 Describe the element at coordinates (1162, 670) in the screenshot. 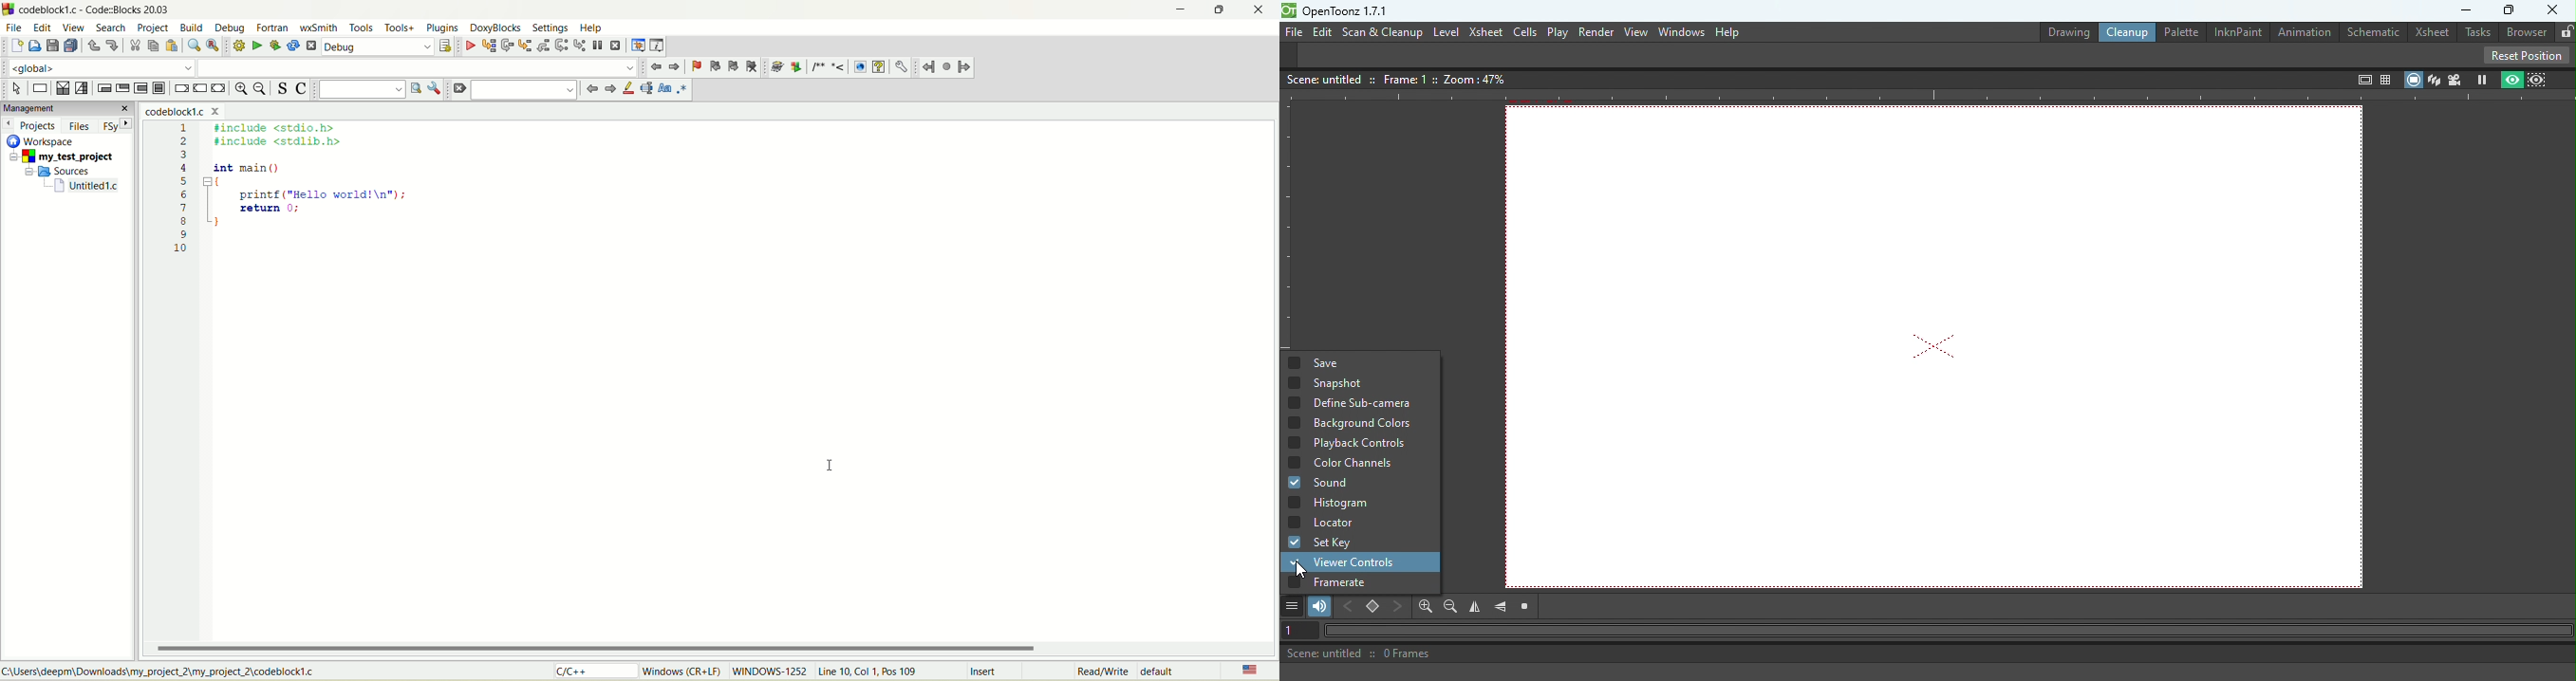

I see `default` at that location.